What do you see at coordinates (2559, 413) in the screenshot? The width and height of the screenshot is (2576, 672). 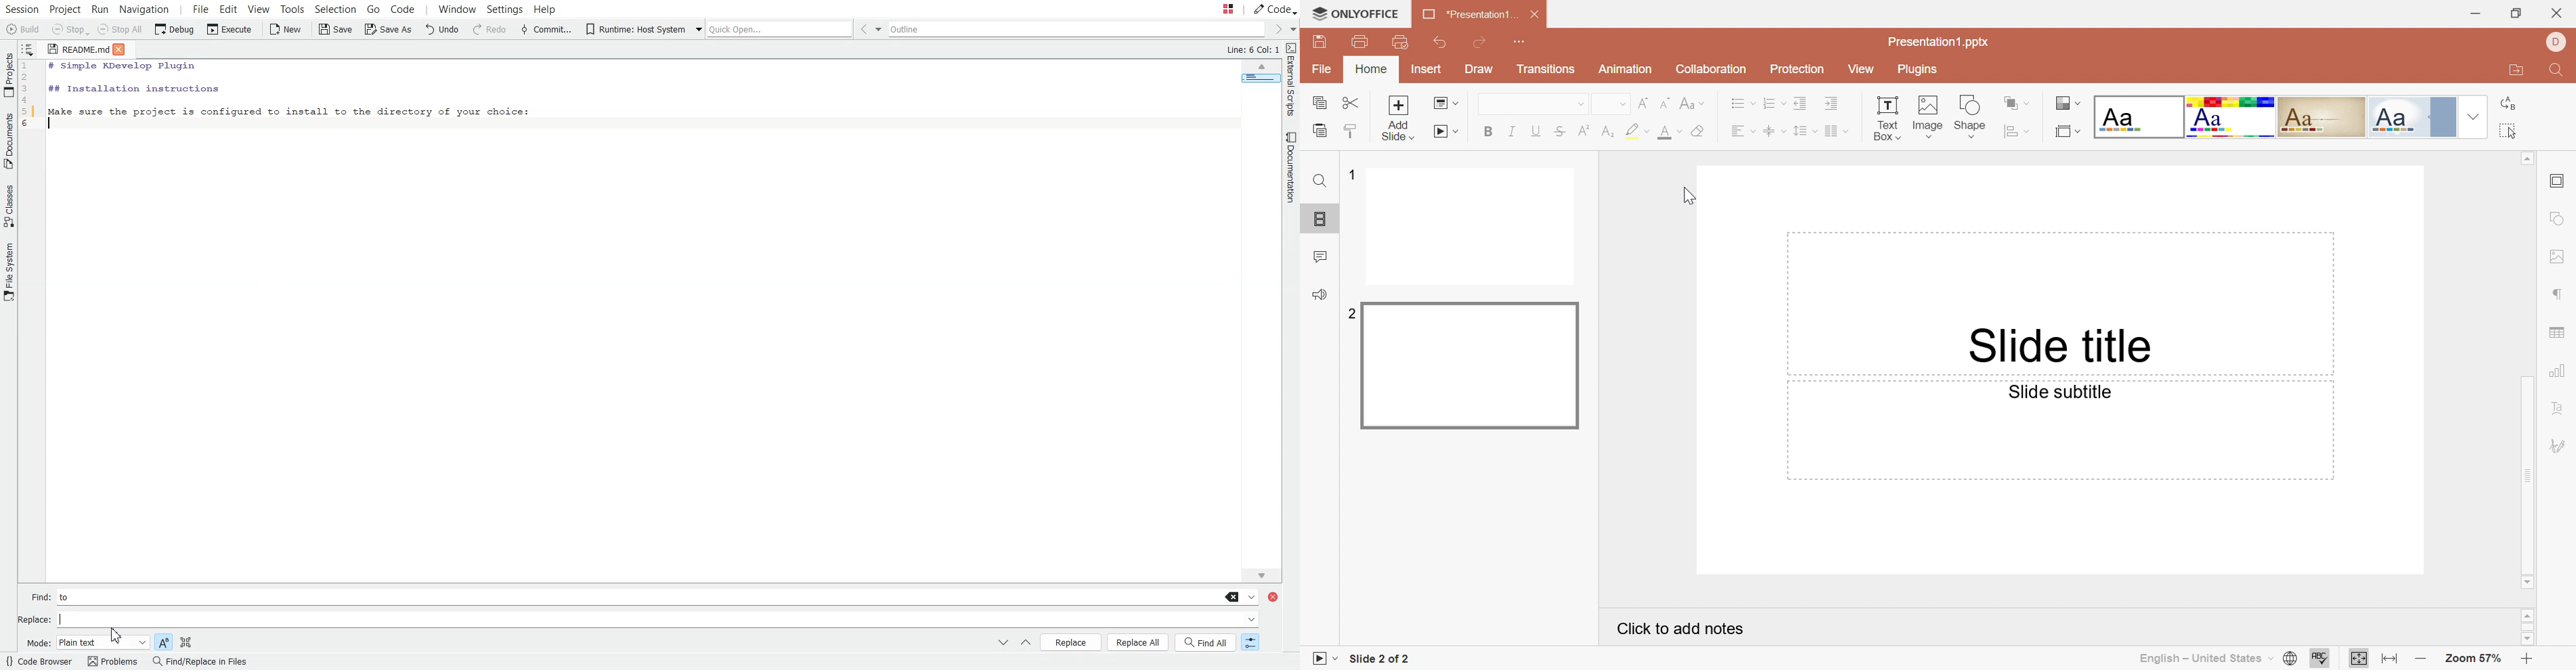 I see `Text Art settings` at bounding box center [2559, 413].